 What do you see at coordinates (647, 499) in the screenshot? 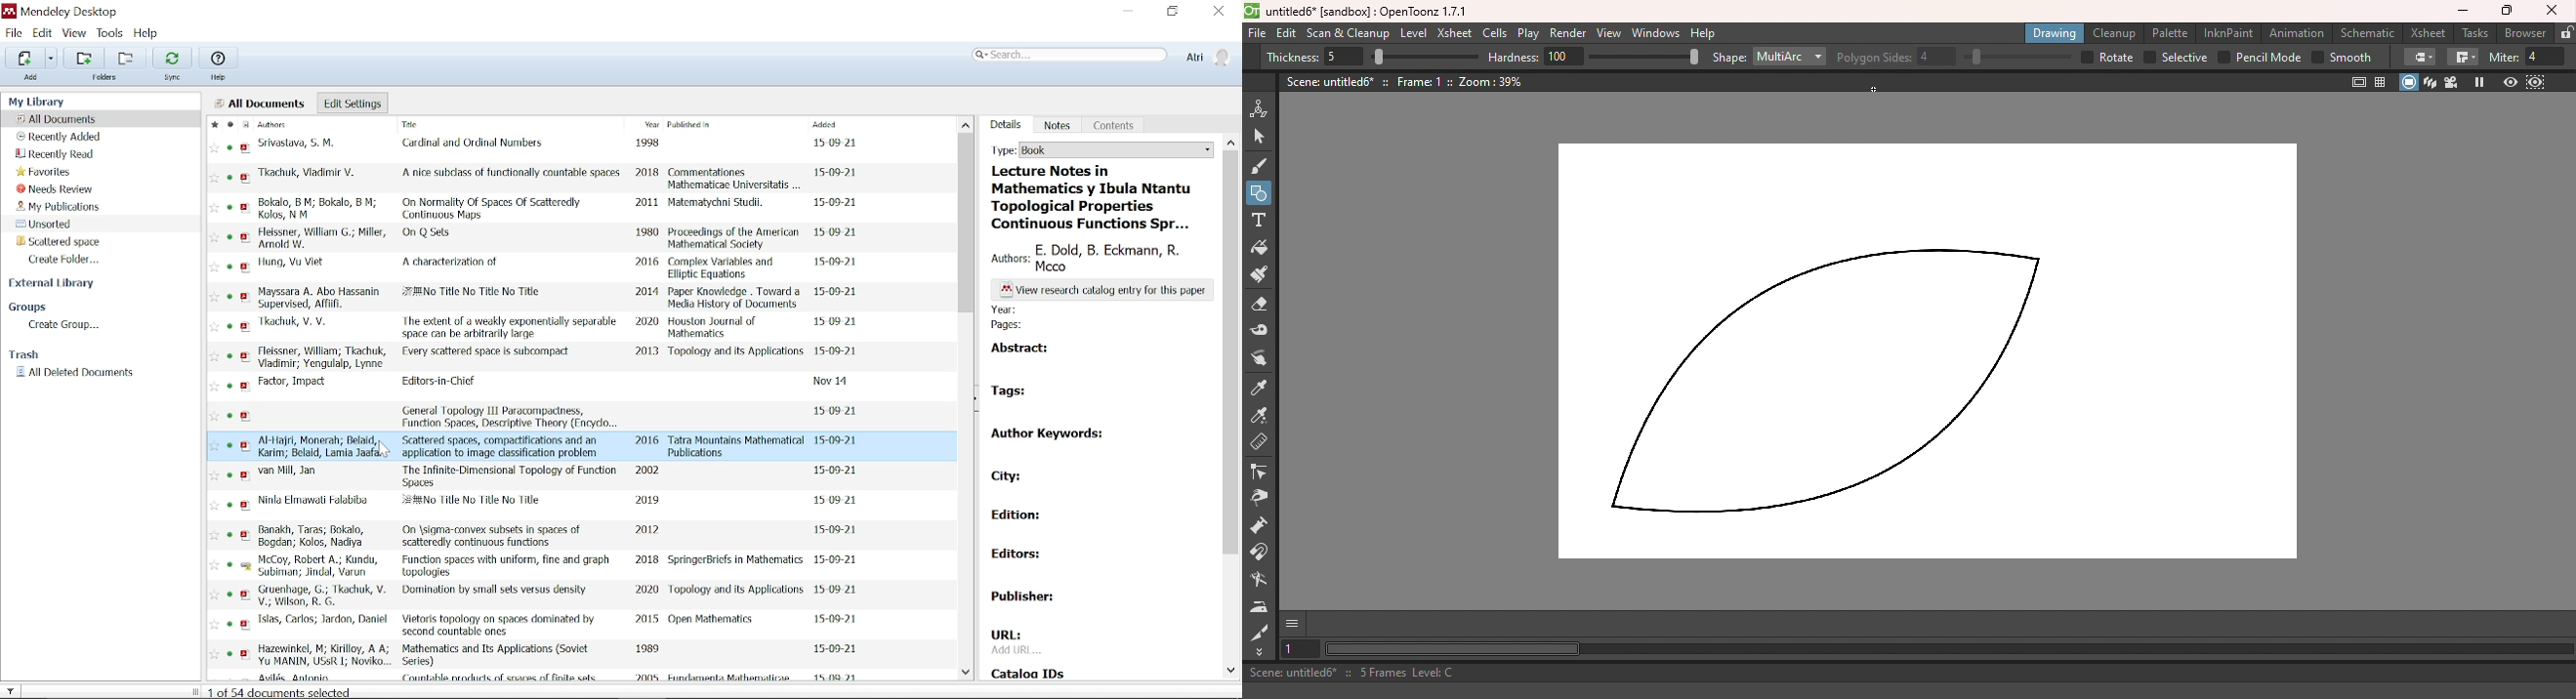
I see `2019` at bounding box center [647, 499].